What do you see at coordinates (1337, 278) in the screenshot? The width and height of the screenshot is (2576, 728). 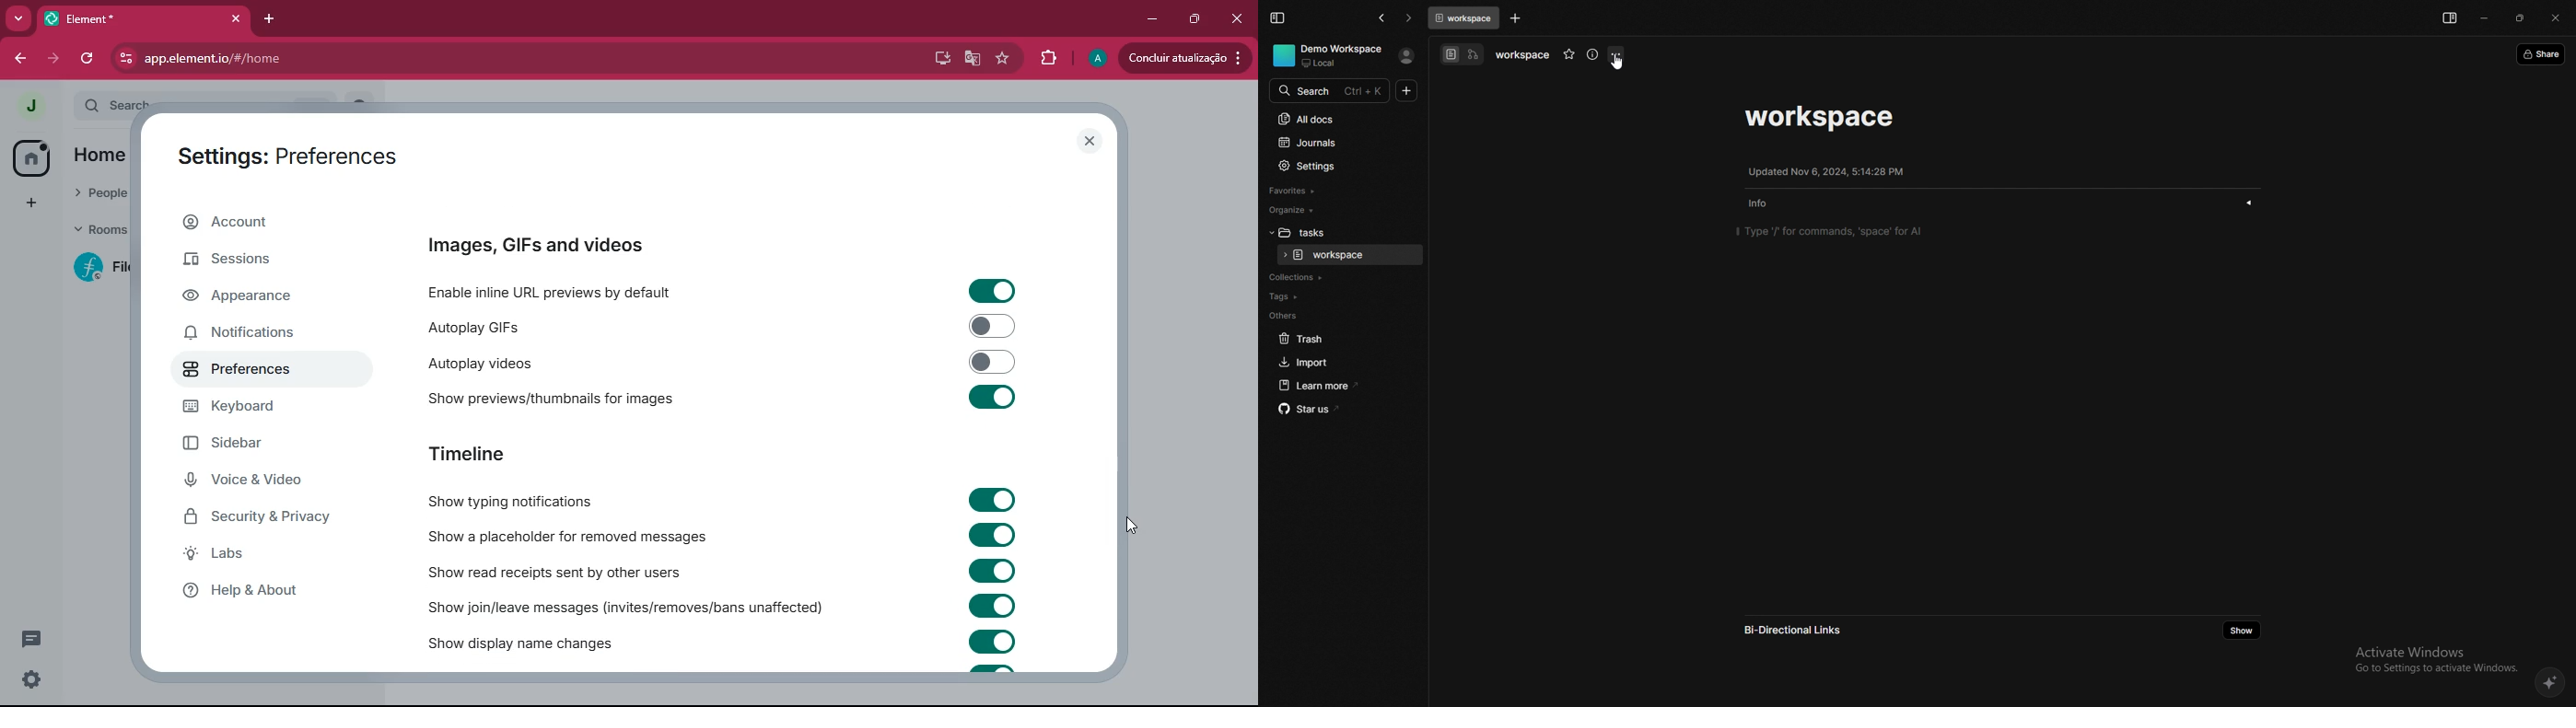 I see `collections` at bounding box center [1337, 278].